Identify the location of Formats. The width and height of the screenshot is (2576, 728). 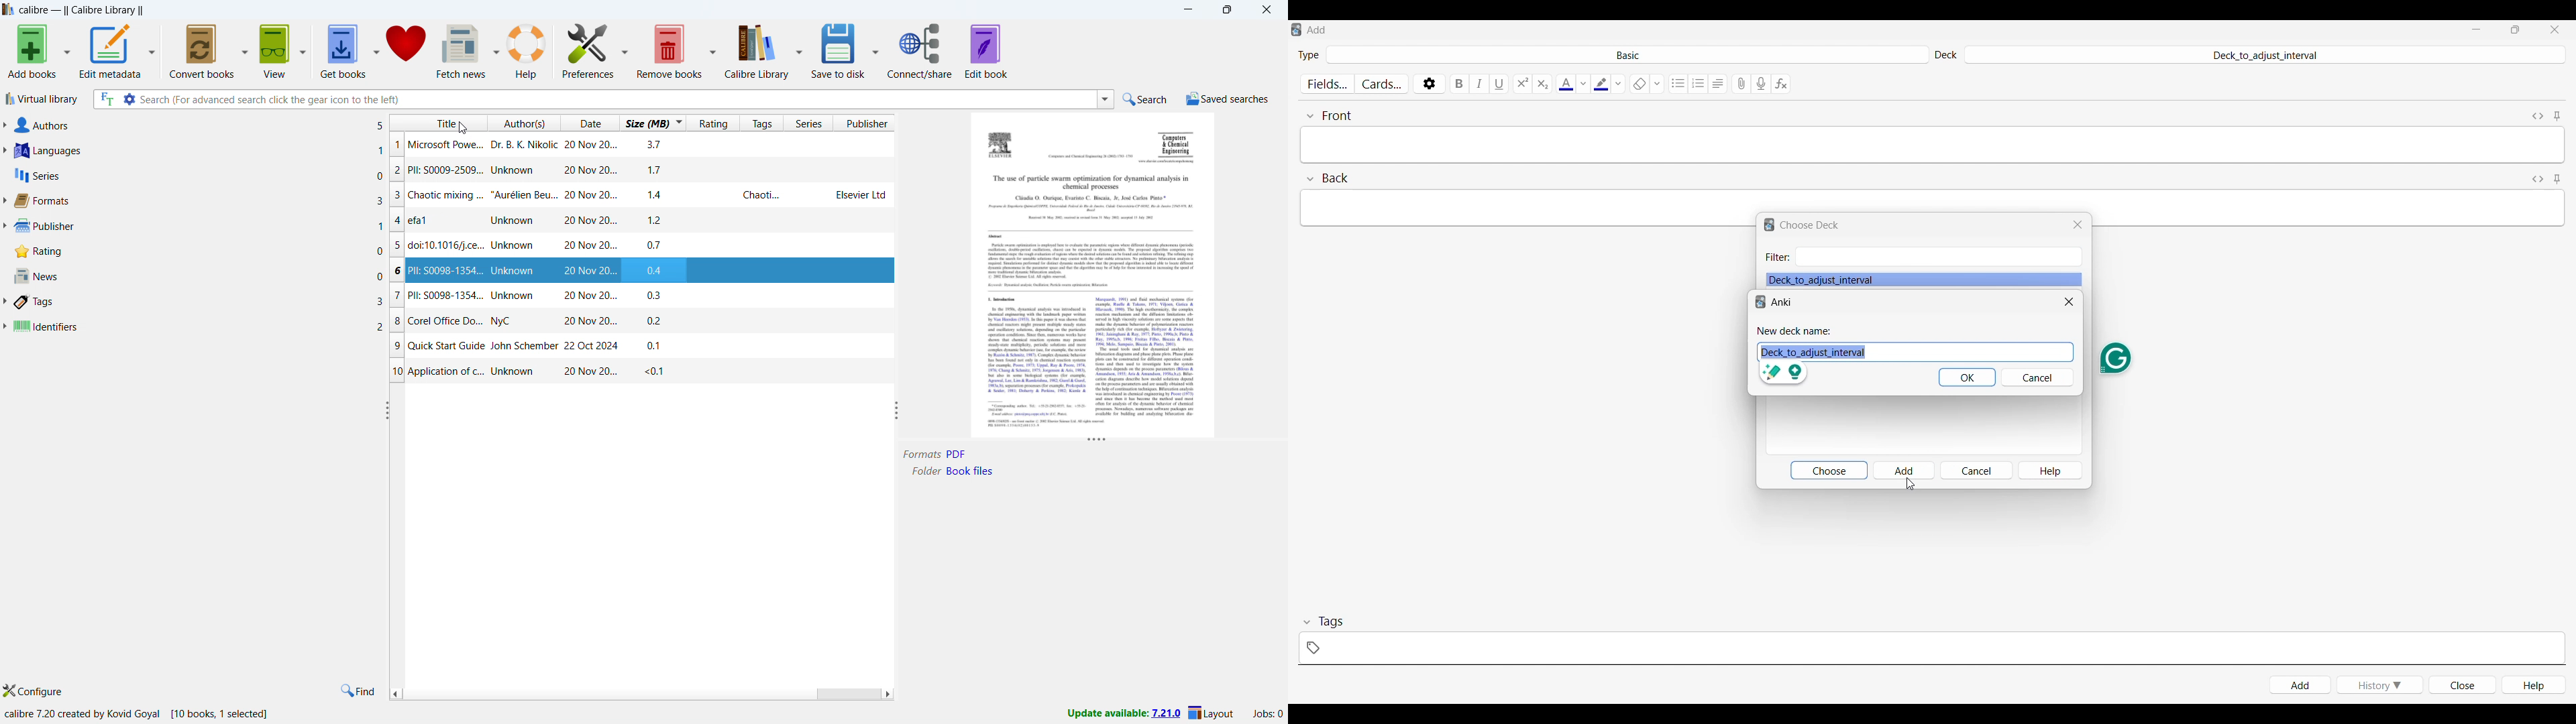
(922, 455).